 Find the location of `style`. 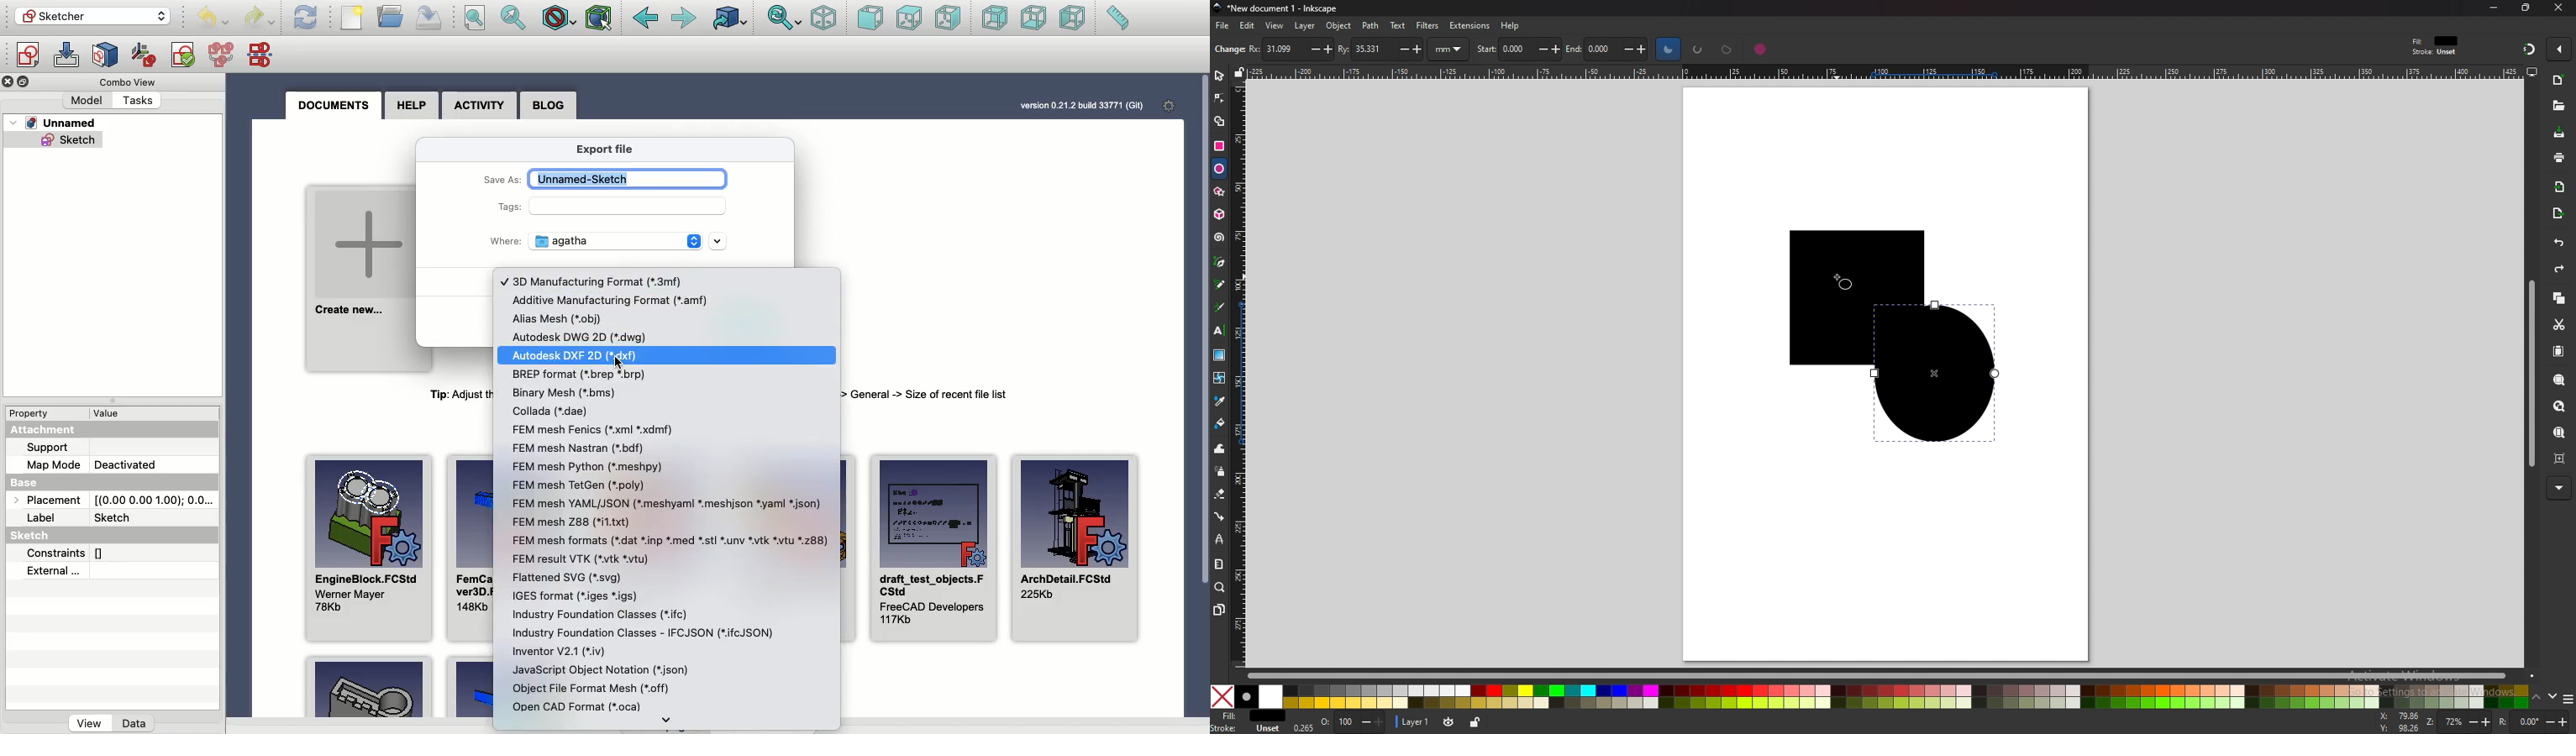

style is located at coordinates (2438, 46).